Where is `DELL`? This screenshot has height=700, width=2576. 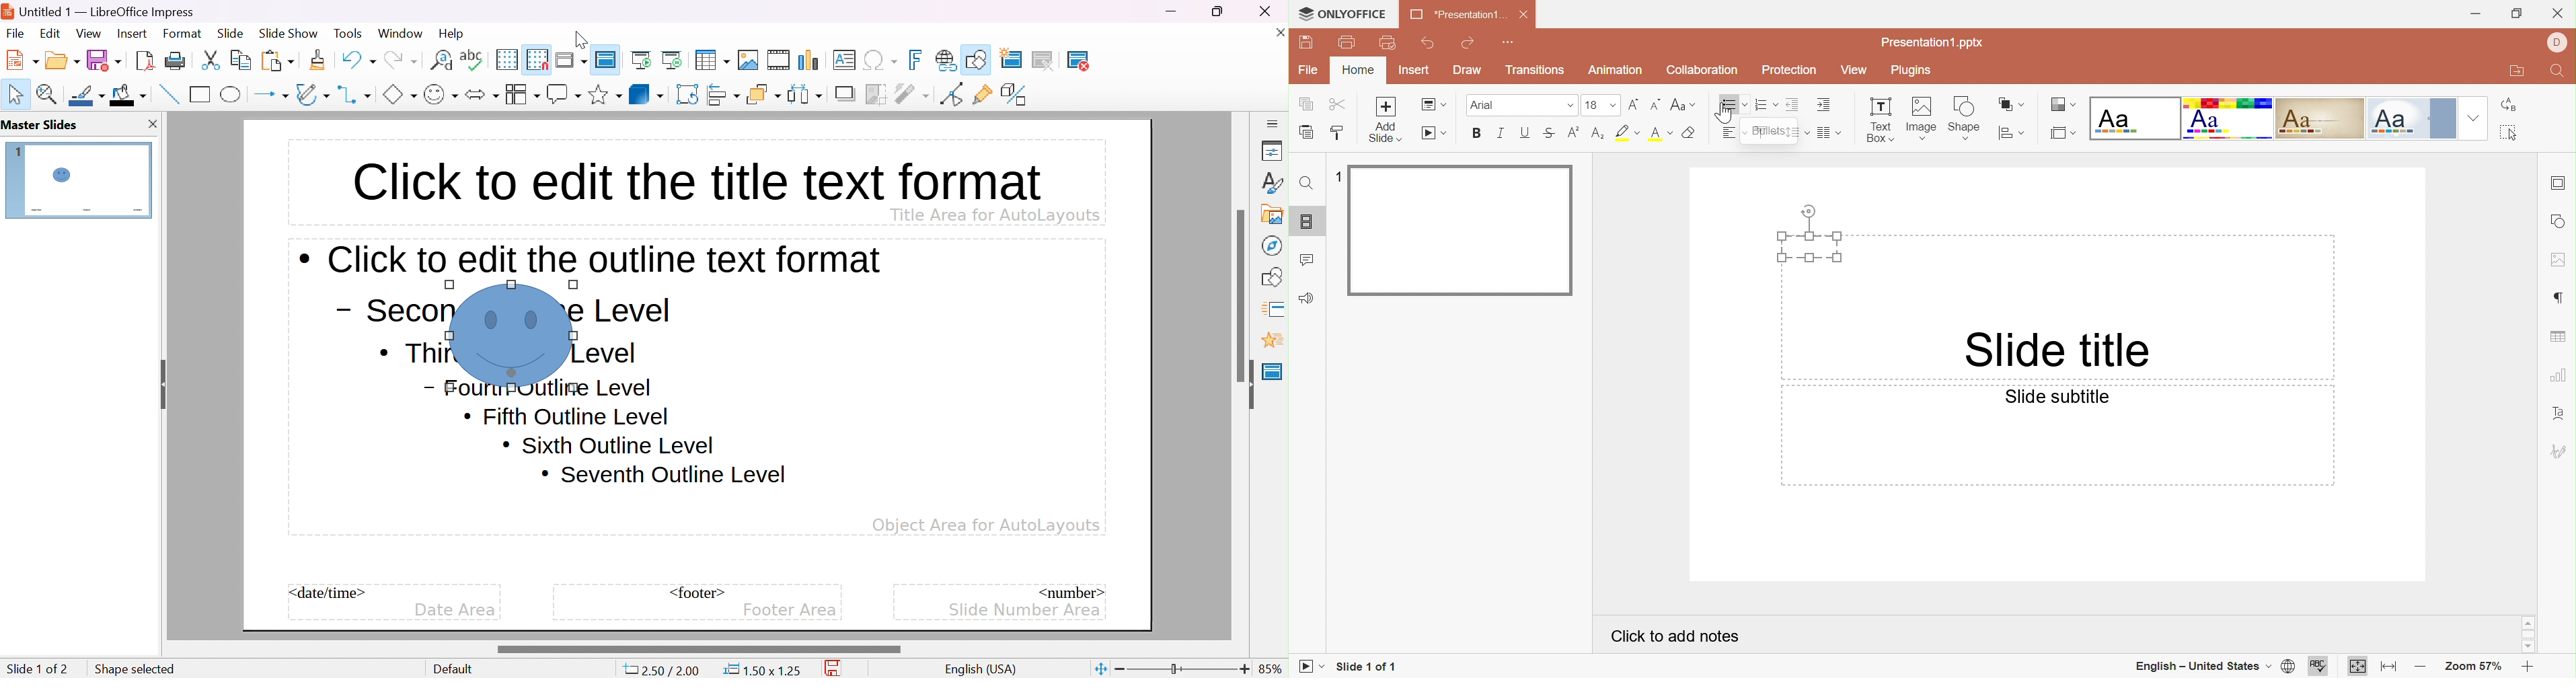
DELL is located at coordinates (2561, 44).